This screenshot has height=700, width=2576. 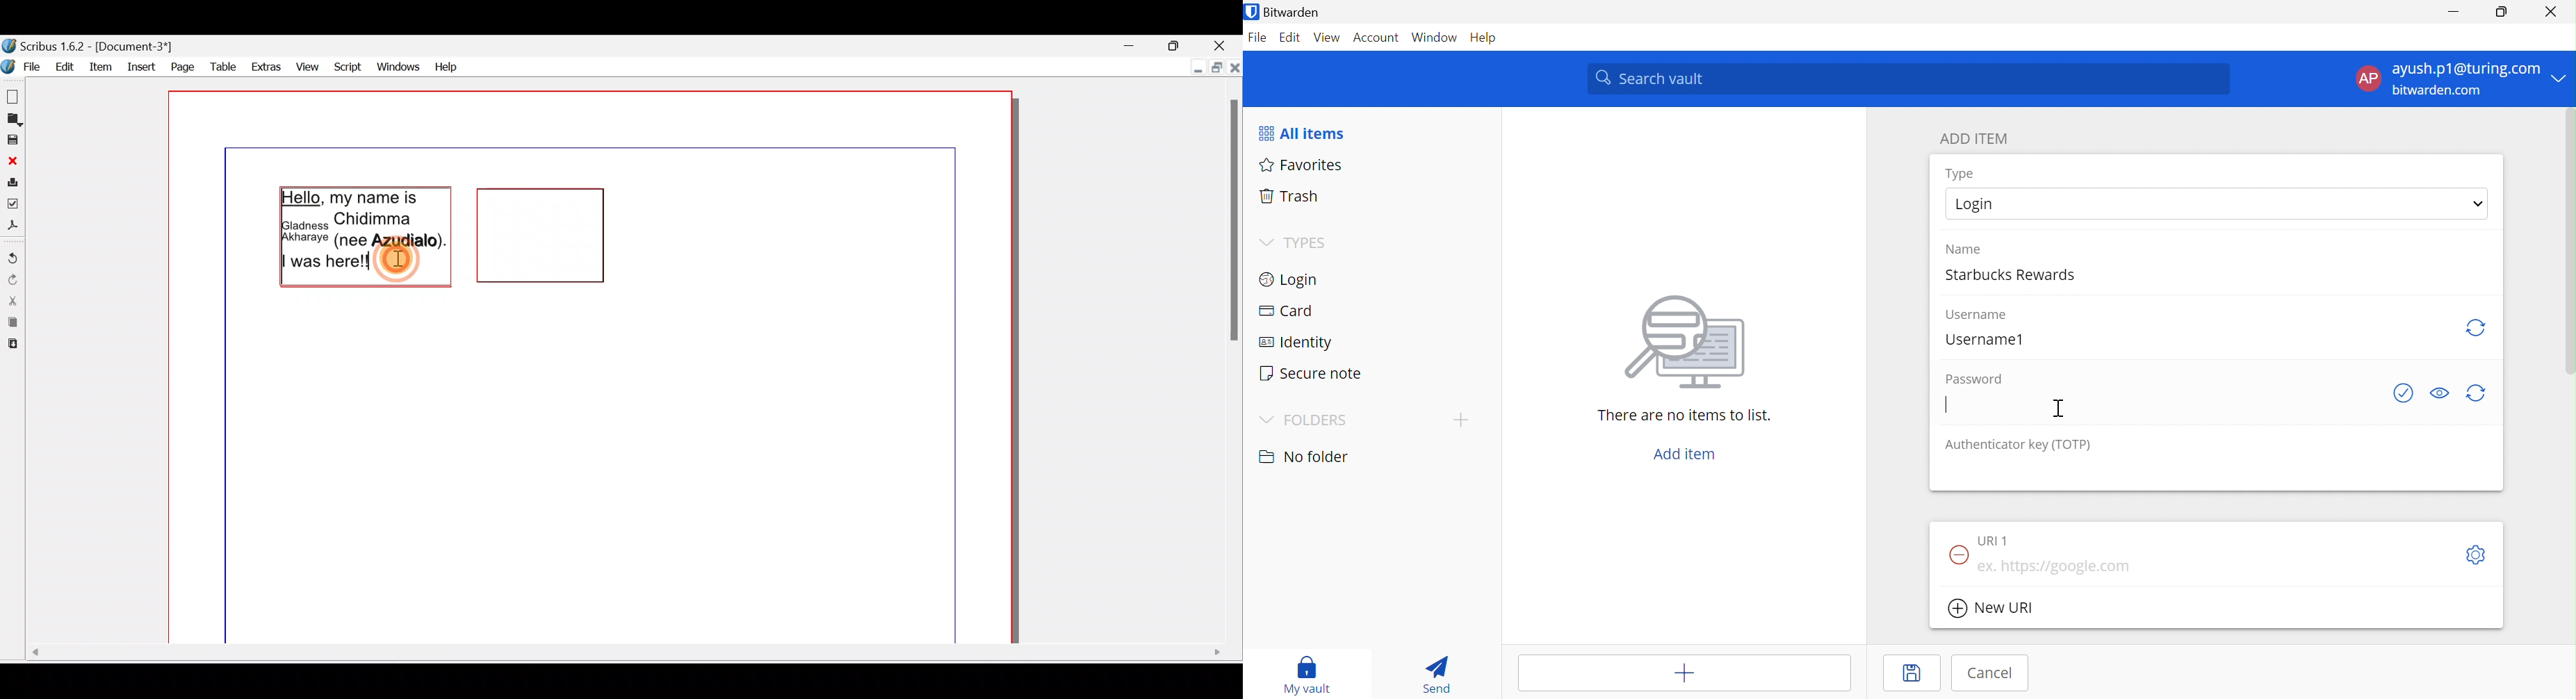 I want to click on Extras, so click(x=264, y=66).